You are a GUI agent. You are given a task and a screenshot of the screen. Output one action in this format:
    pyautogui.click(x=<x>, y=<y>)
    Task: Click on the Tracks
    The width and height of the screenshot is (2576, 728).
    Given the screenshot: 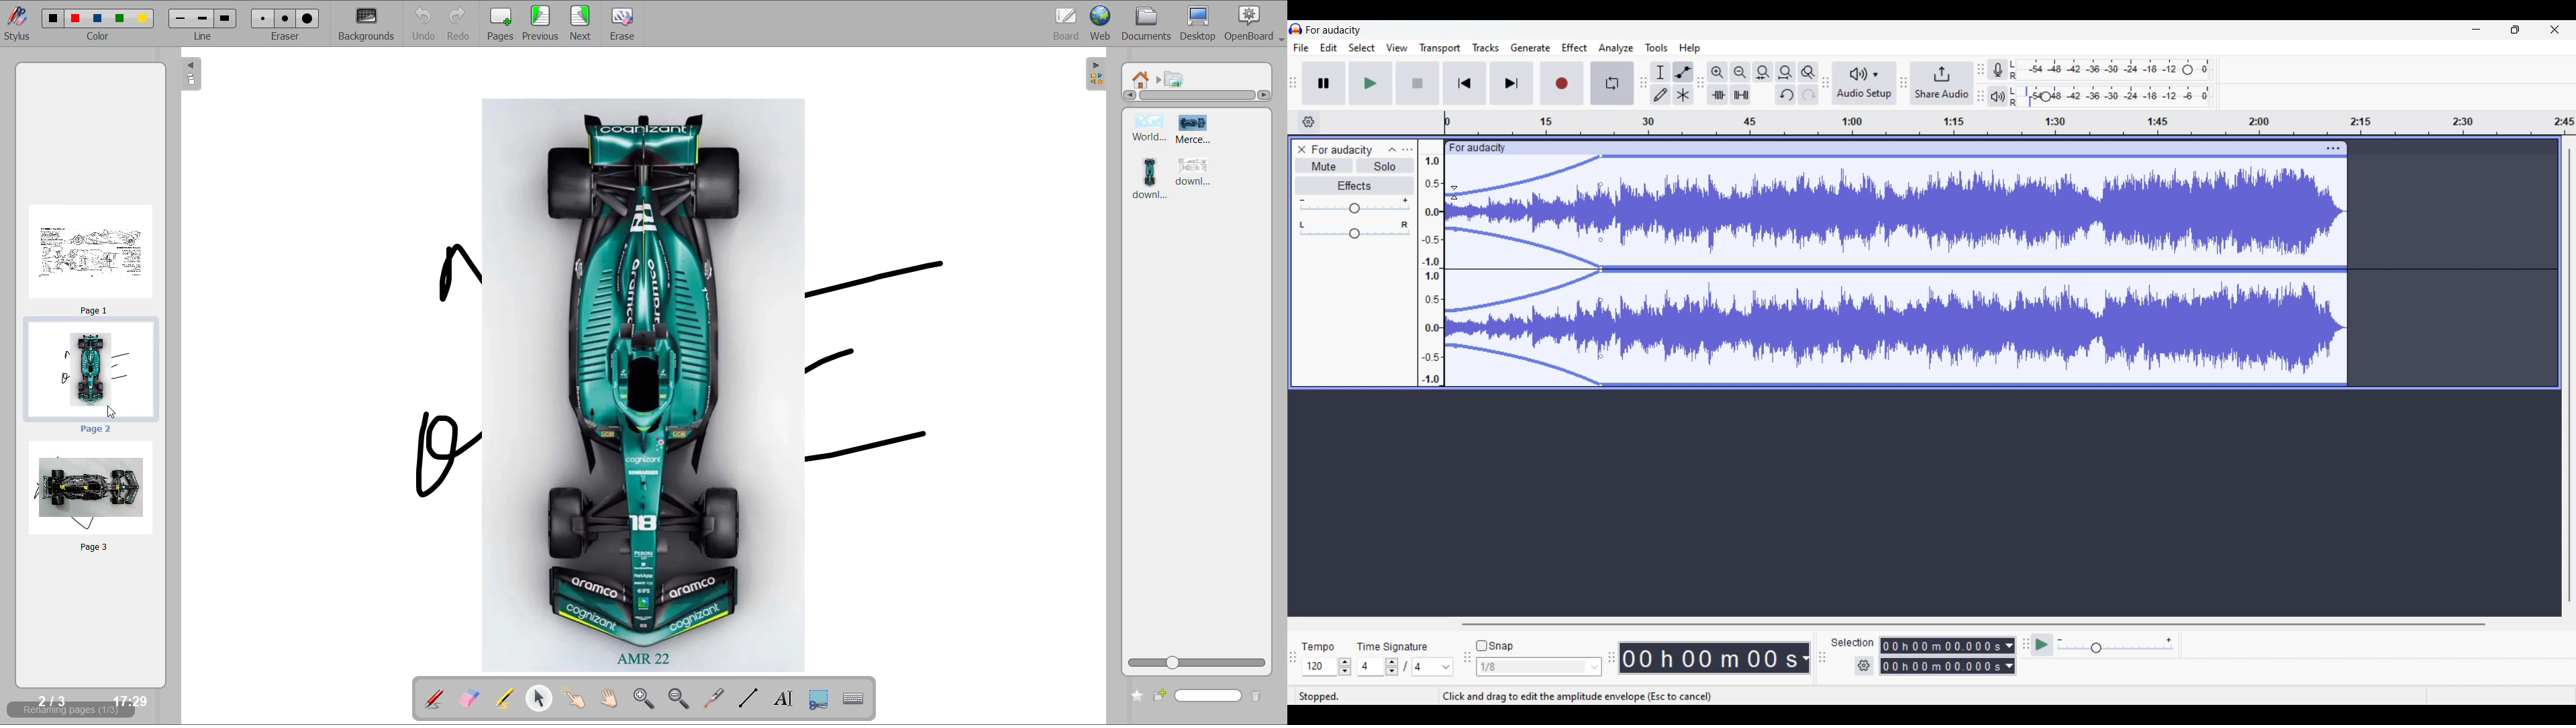 What is the action you would take?
    pyautogui.click(x=1485, y=48)
    